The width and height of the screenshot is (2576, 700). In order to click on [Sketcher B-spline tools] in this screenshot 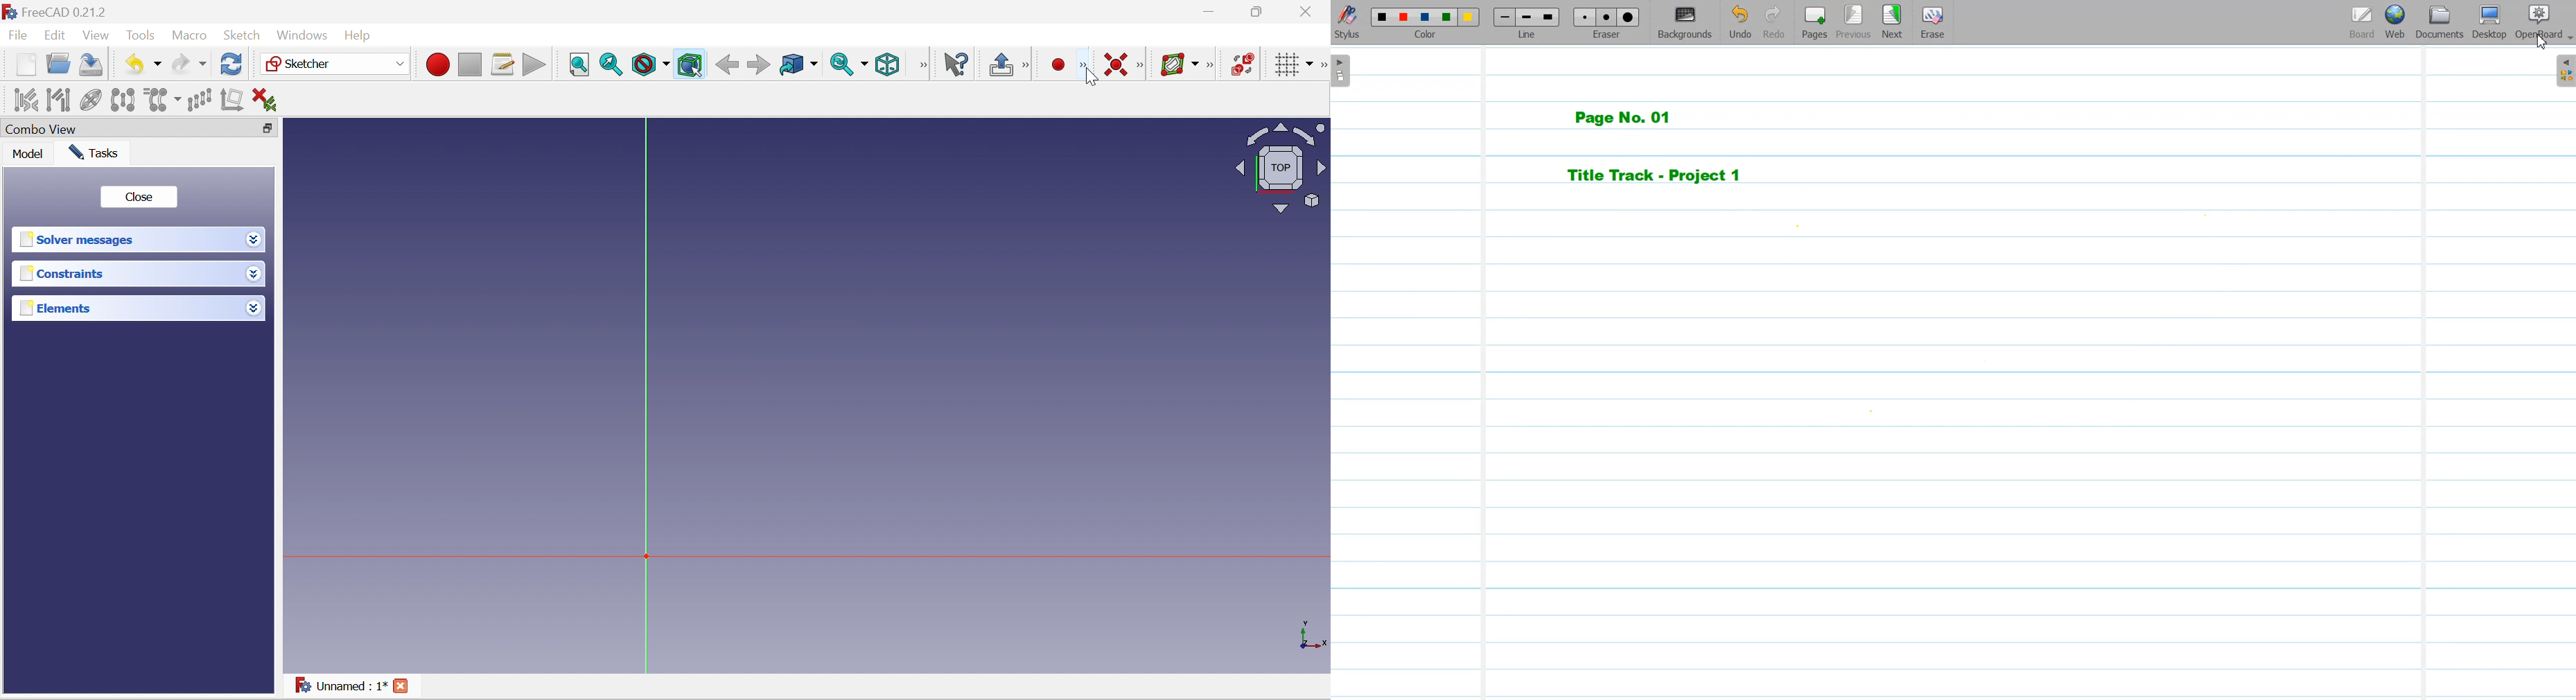, I will do `click(1213, 65)`.